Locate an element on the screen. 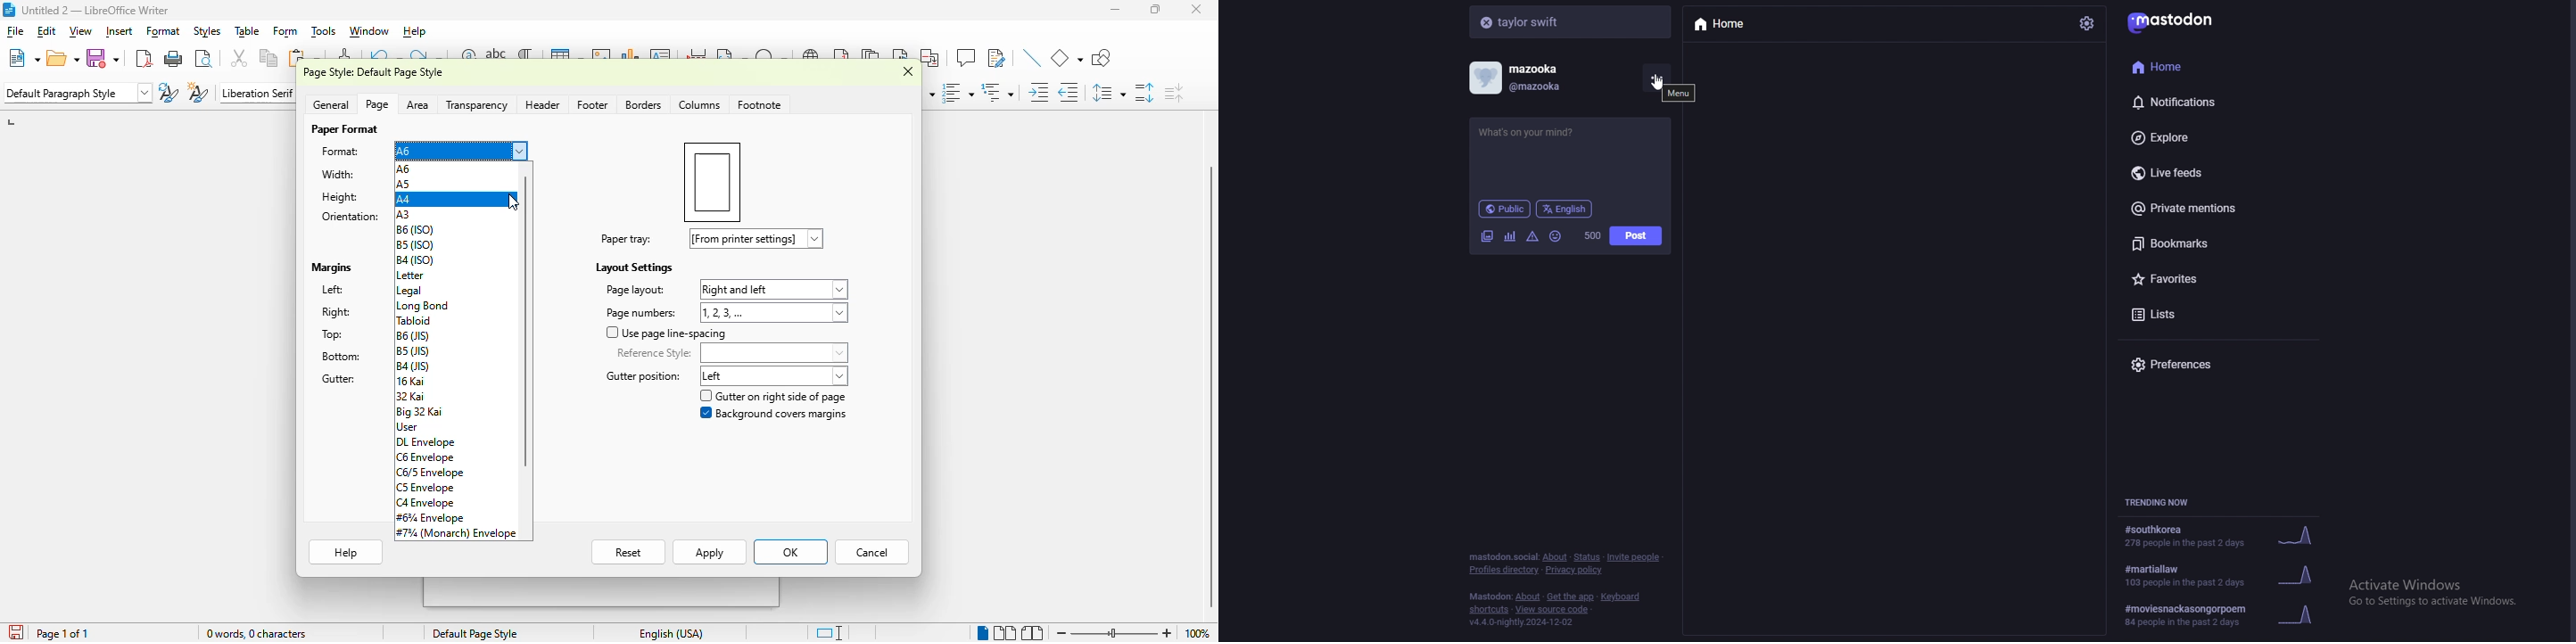  16 kai is located at coordinates (411, 381).